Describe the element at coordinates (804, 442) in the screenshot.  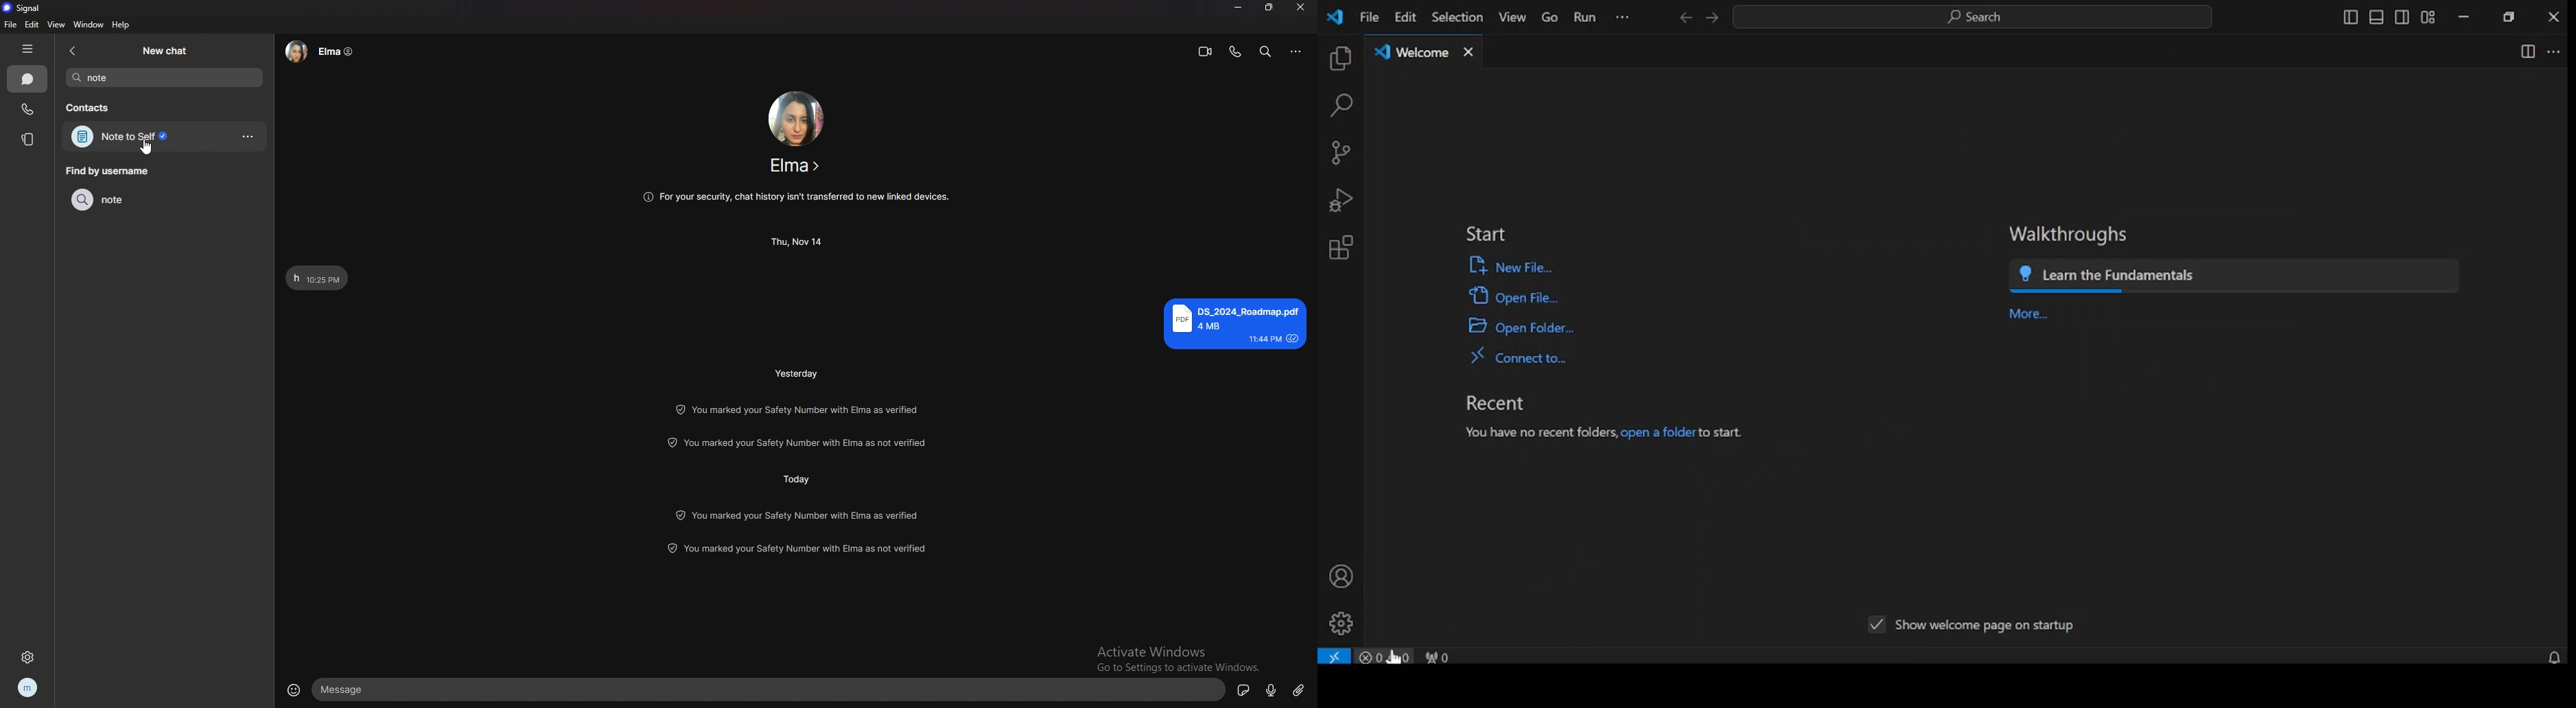
I see `update` at that location.